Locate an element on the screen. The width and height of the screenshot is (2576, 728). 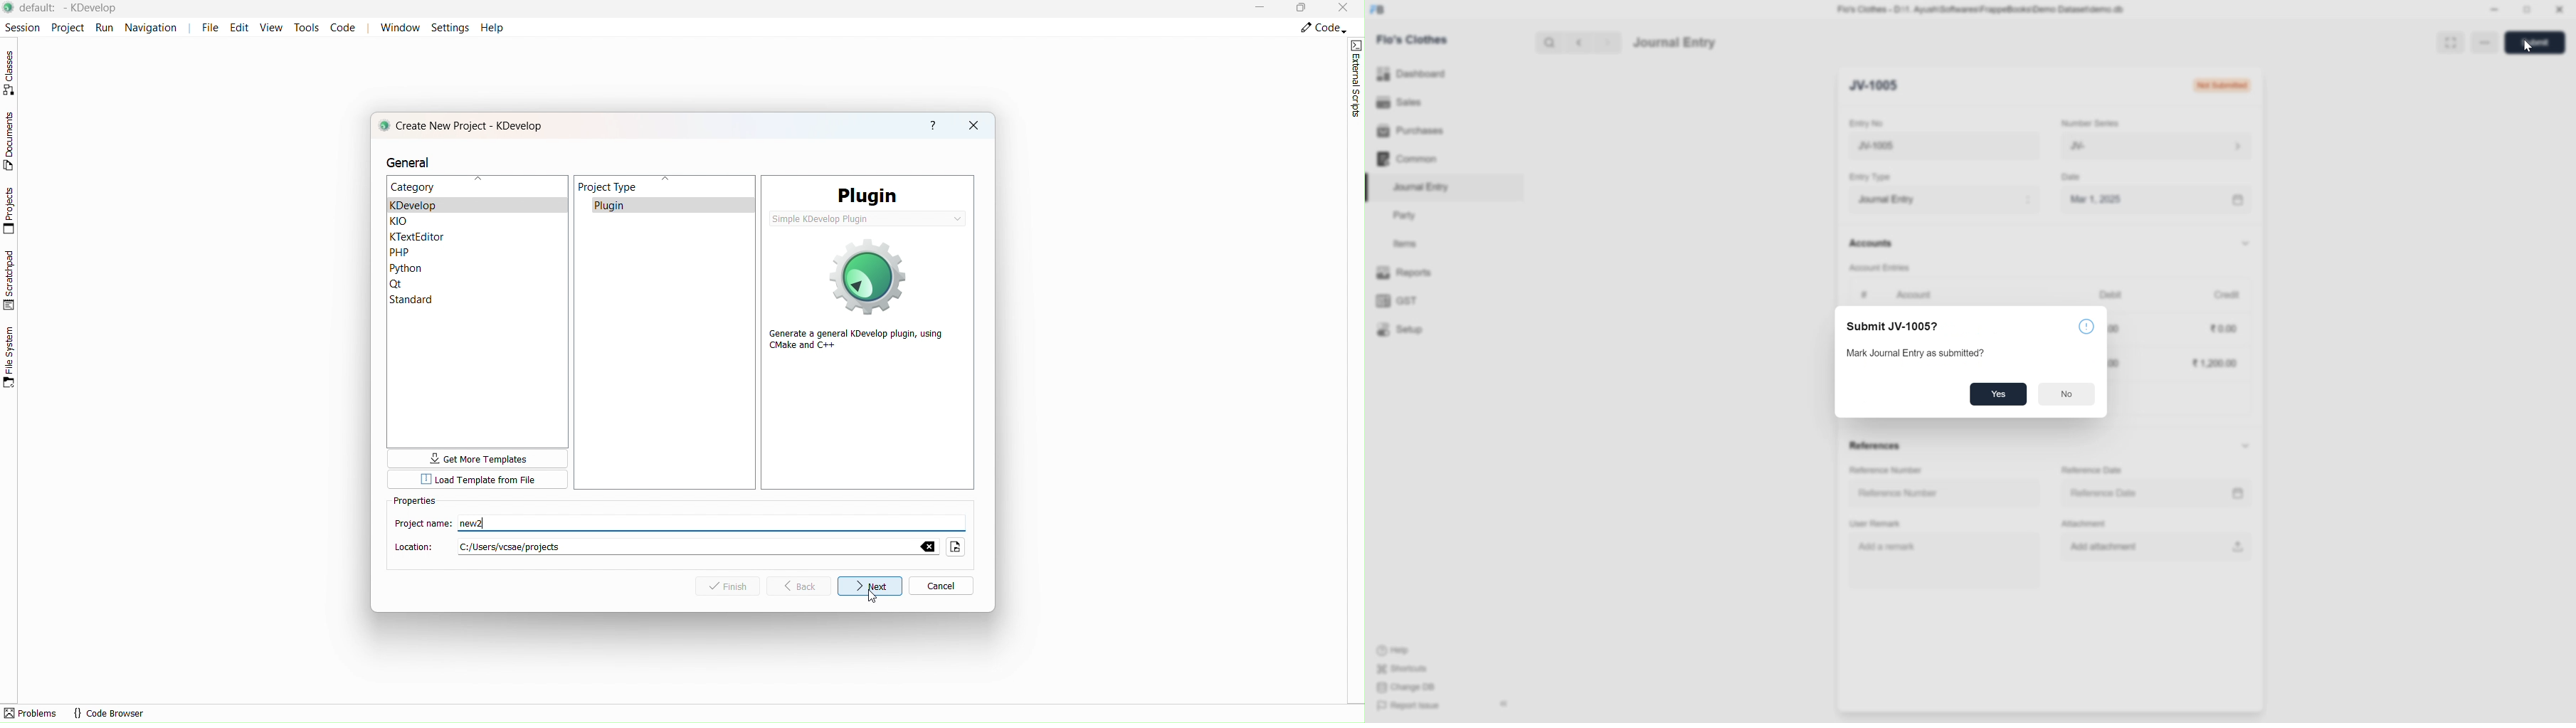
Attachment is located at coordinates (2086, 525).